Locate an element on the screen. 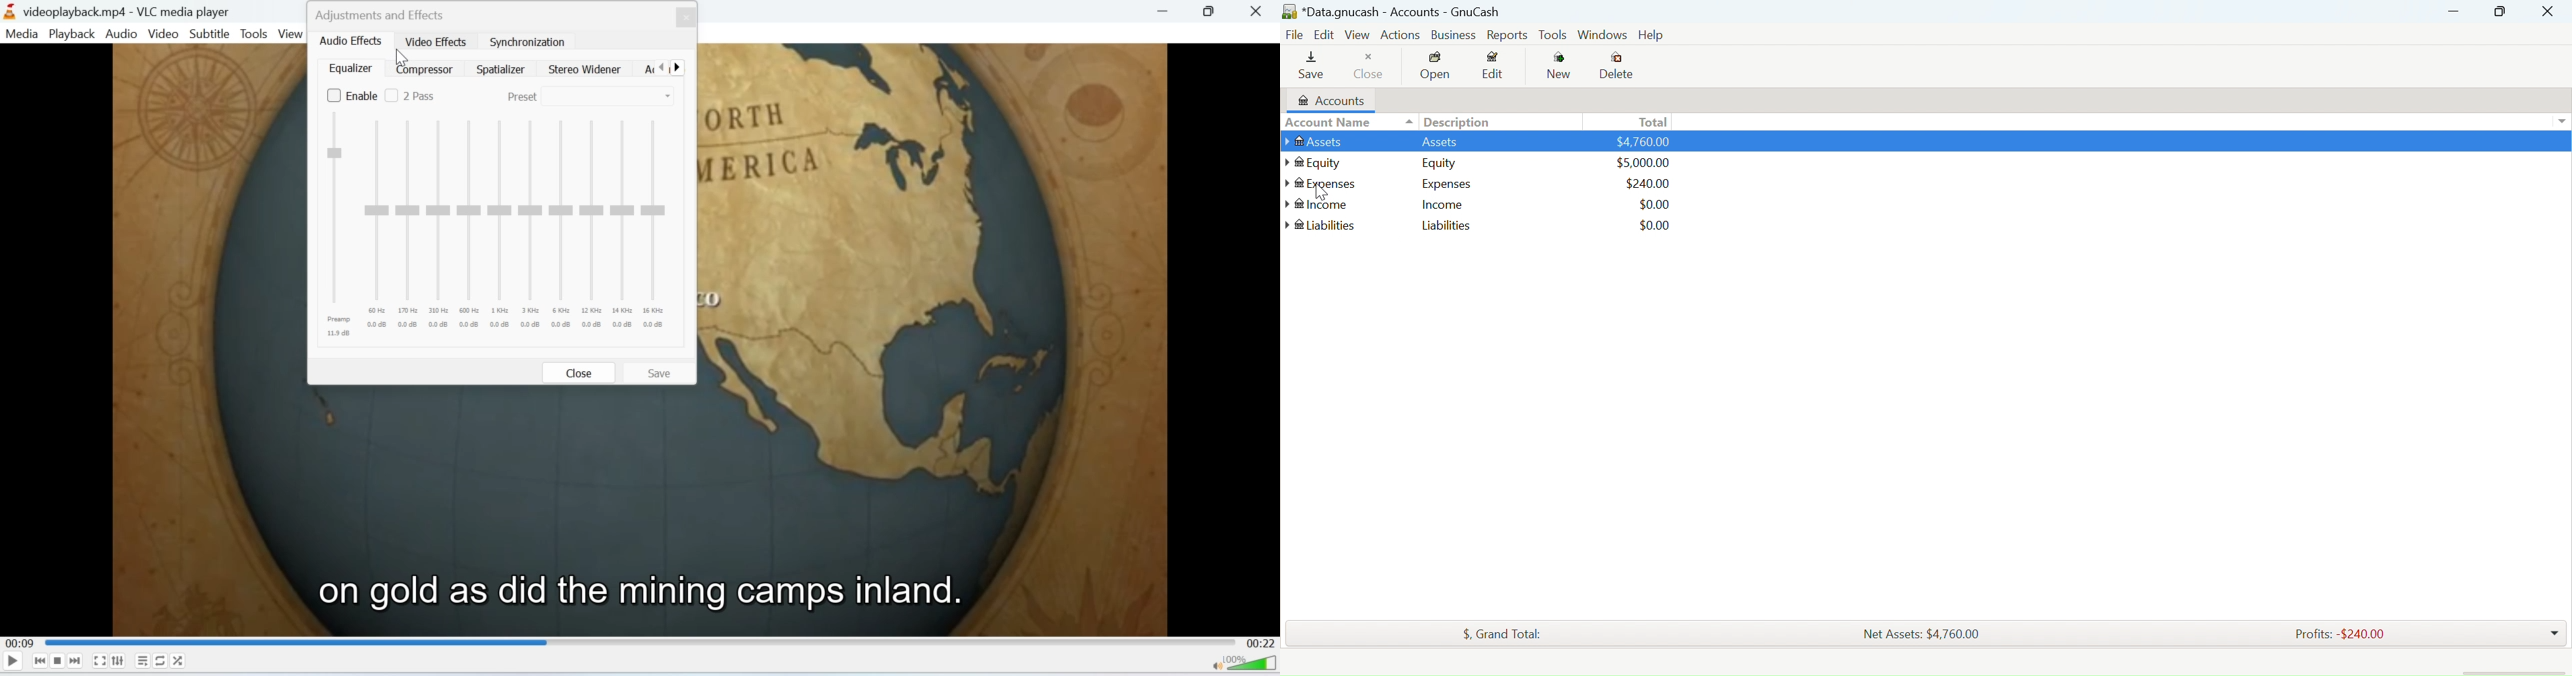  Cursor Position is located at coordinates (1321, 191).